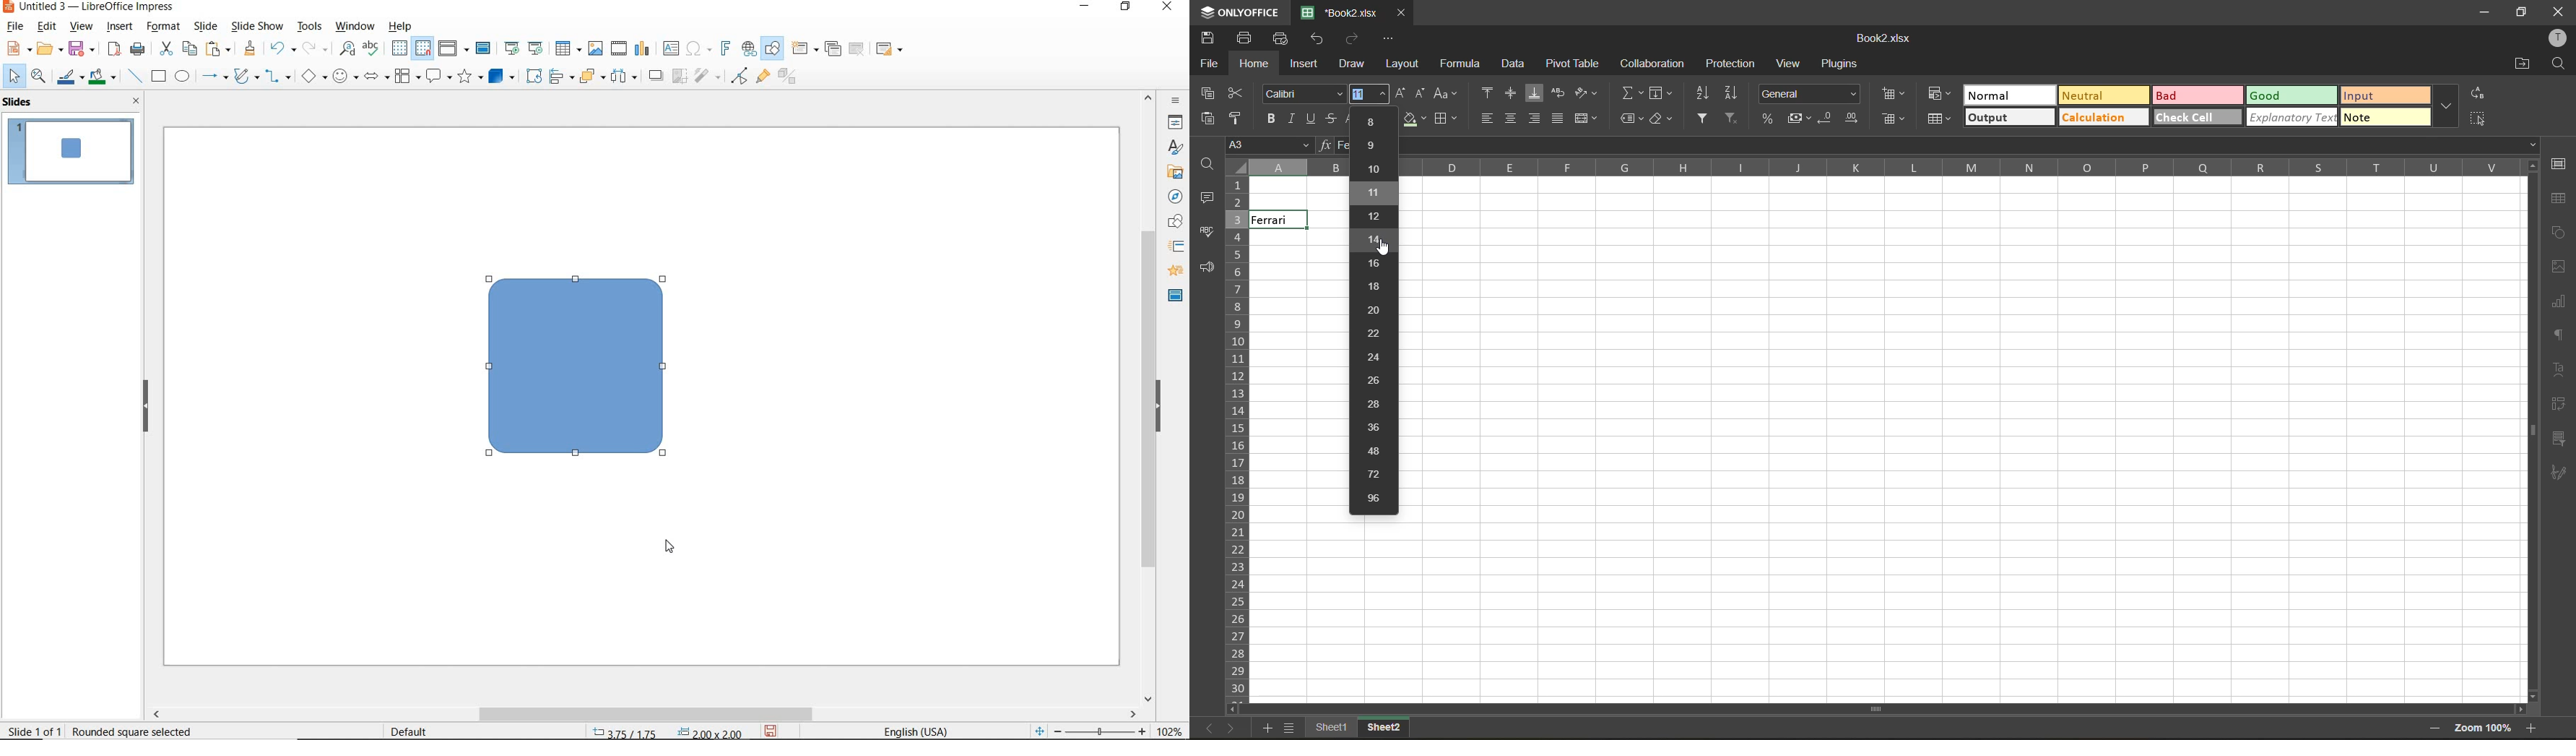 This screenshot has width=2576, height=756. What do you see at coordinates (1251, 64) in the screenshot?
I see `home` at bounding box center [1251, 64].